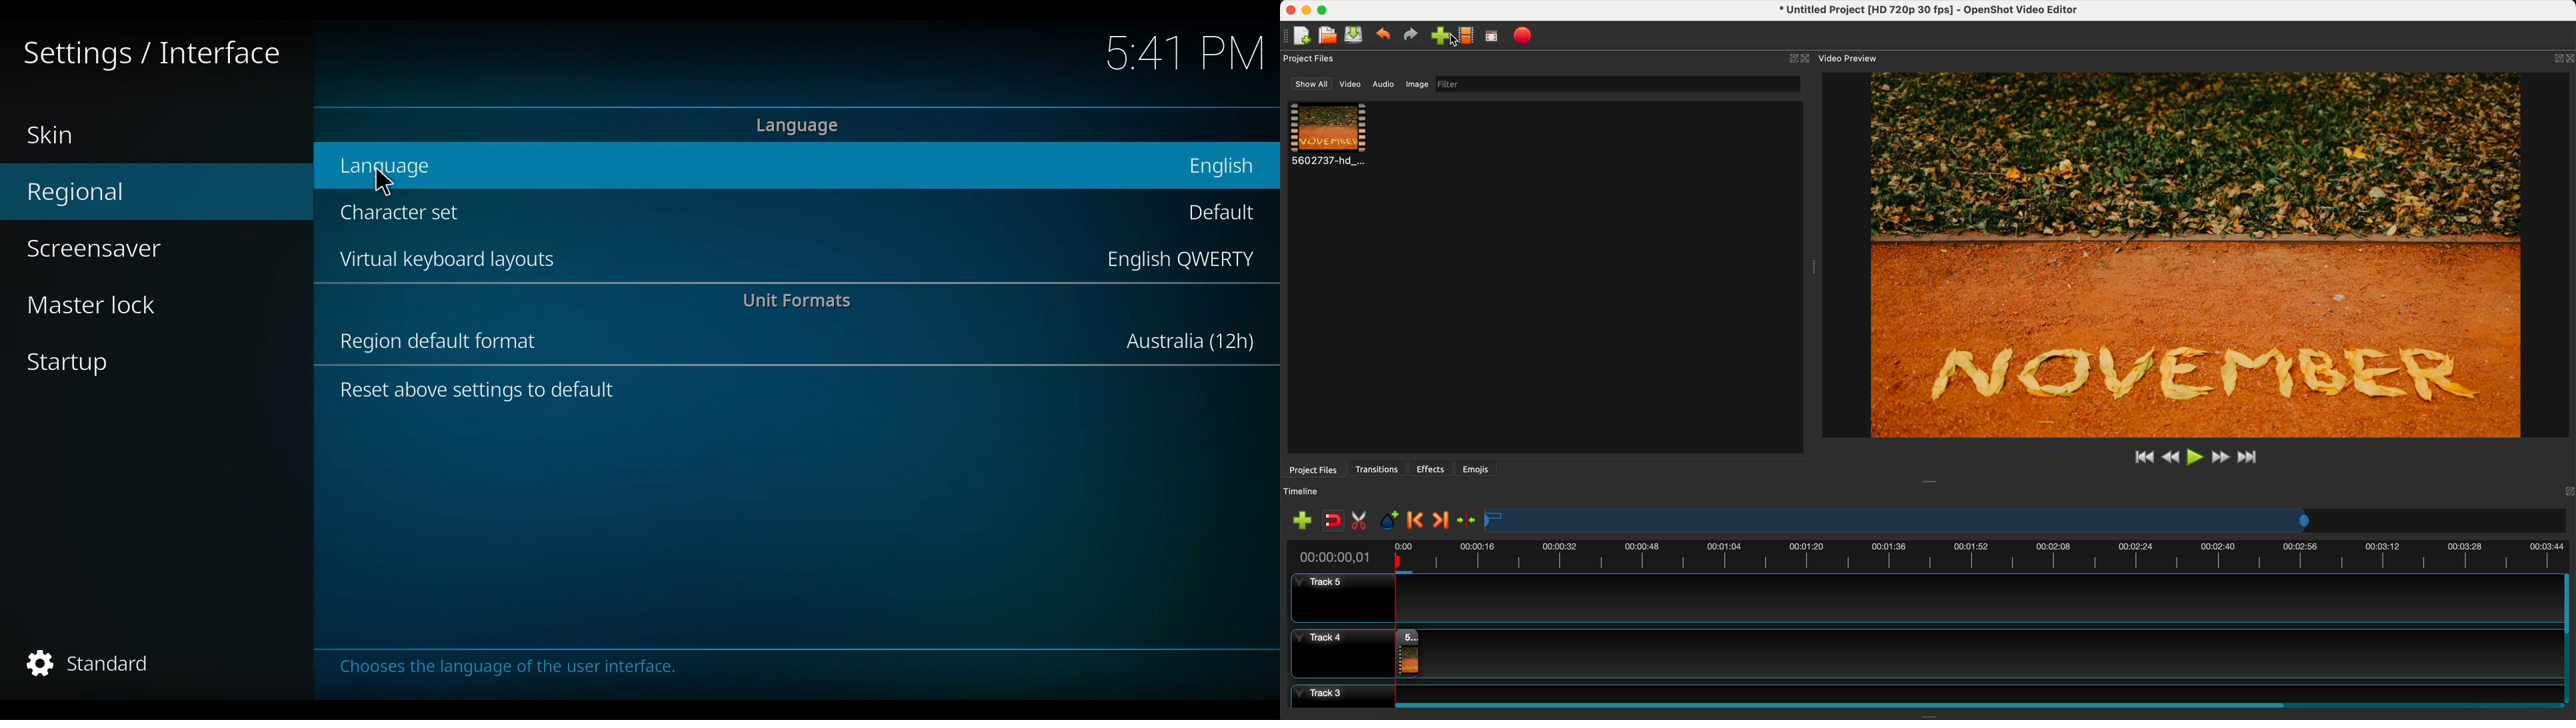  Describe the element at coordinates (94, 251) in the screenshot. I see `Screensaver` at that location.